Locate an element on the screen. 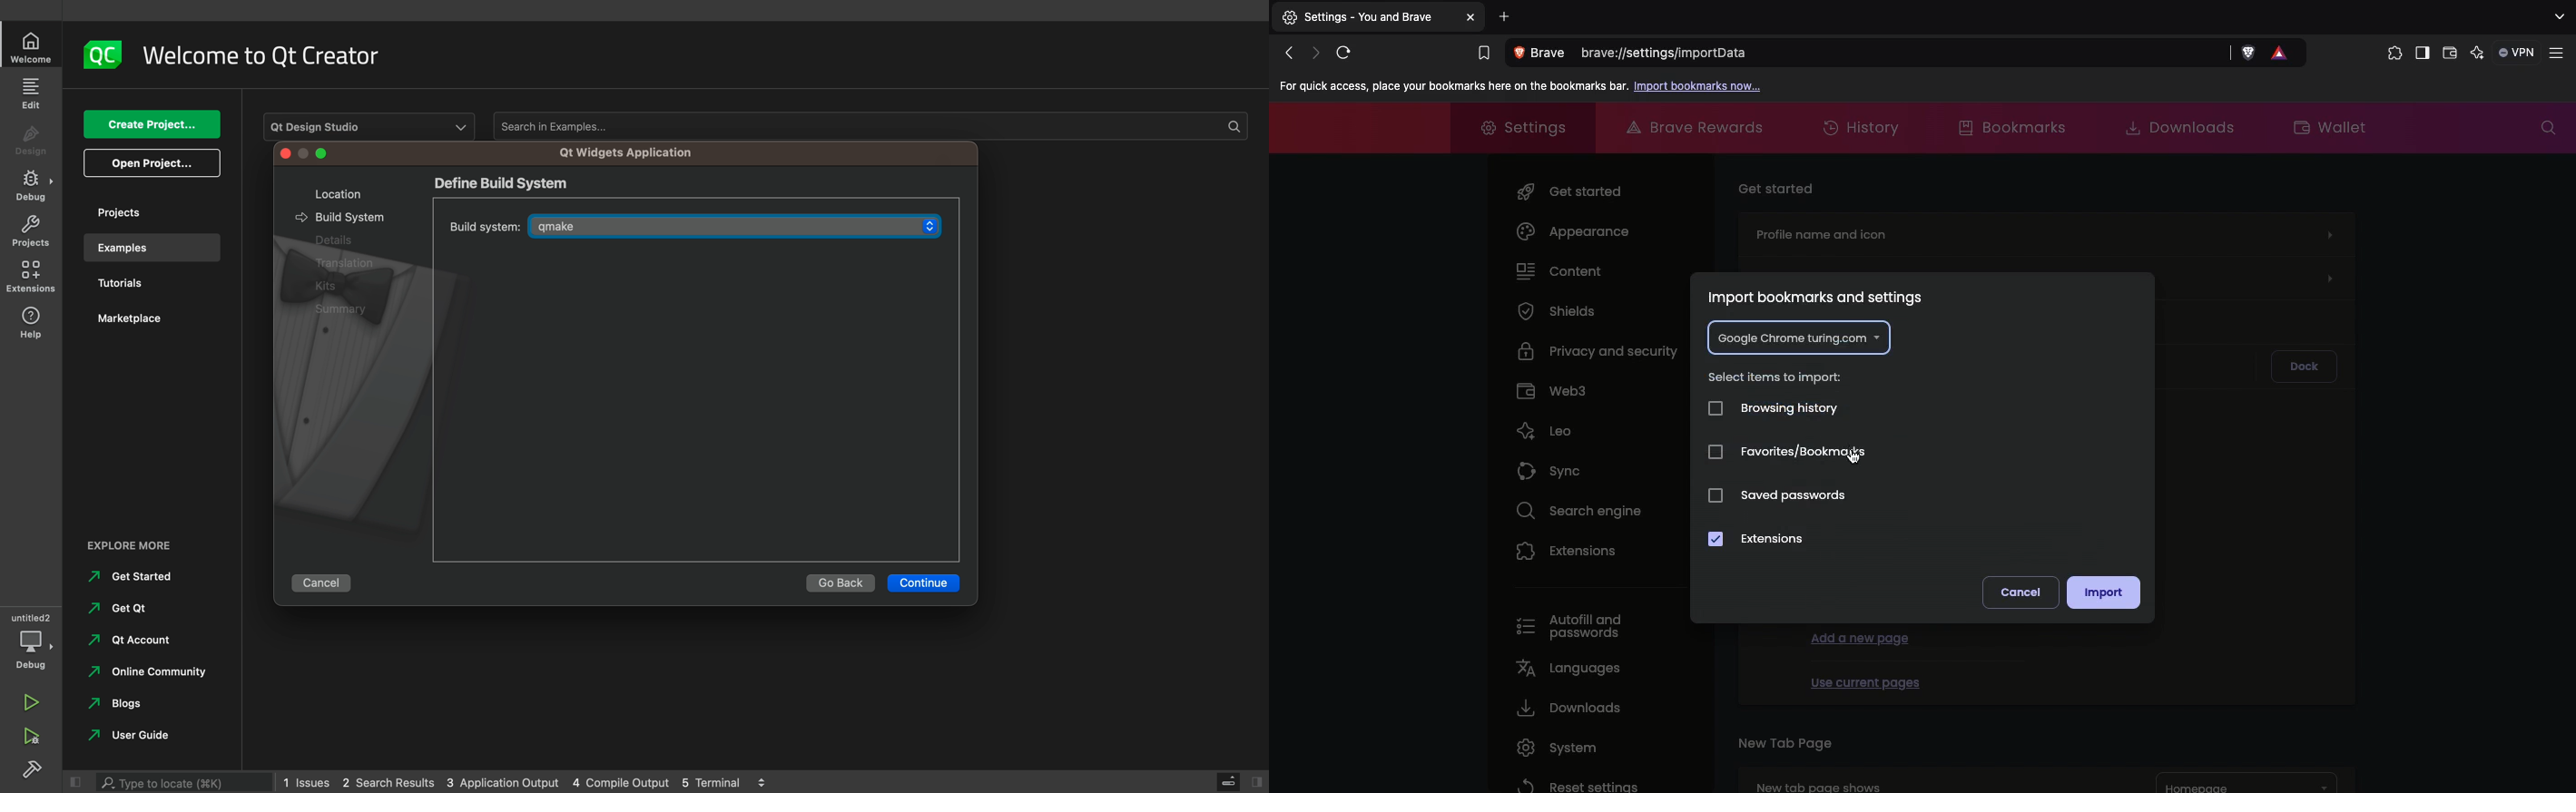 This screenshot has height=812, width=2576. create is located at coordinates (151, 125).